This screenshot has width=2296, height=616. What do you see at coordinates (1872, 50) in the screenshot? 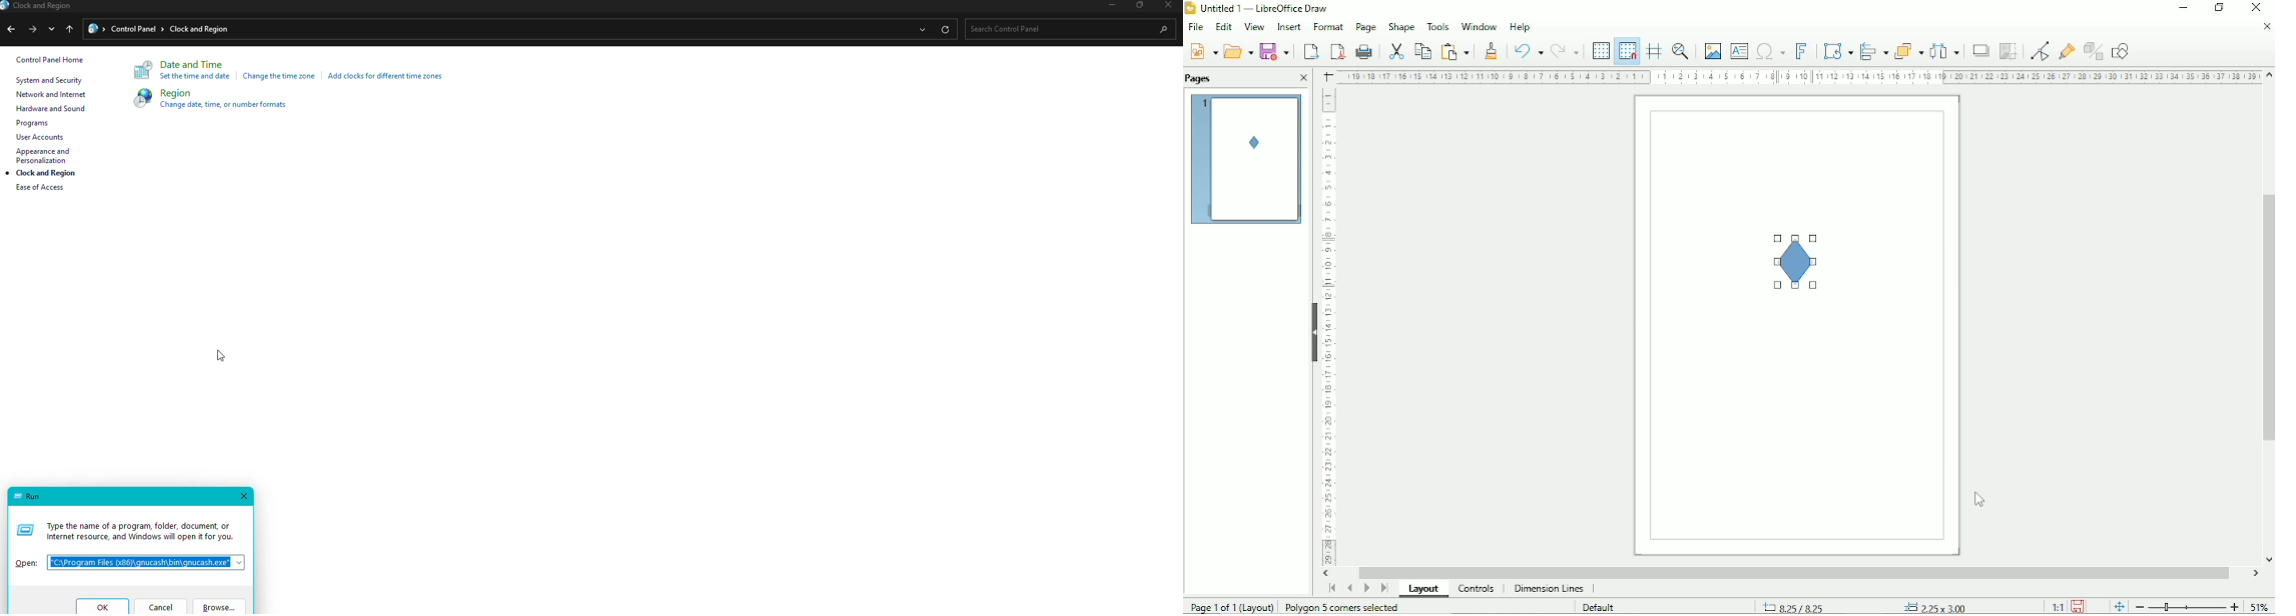
I see `Align objects` at bounding box center [1872, 50].